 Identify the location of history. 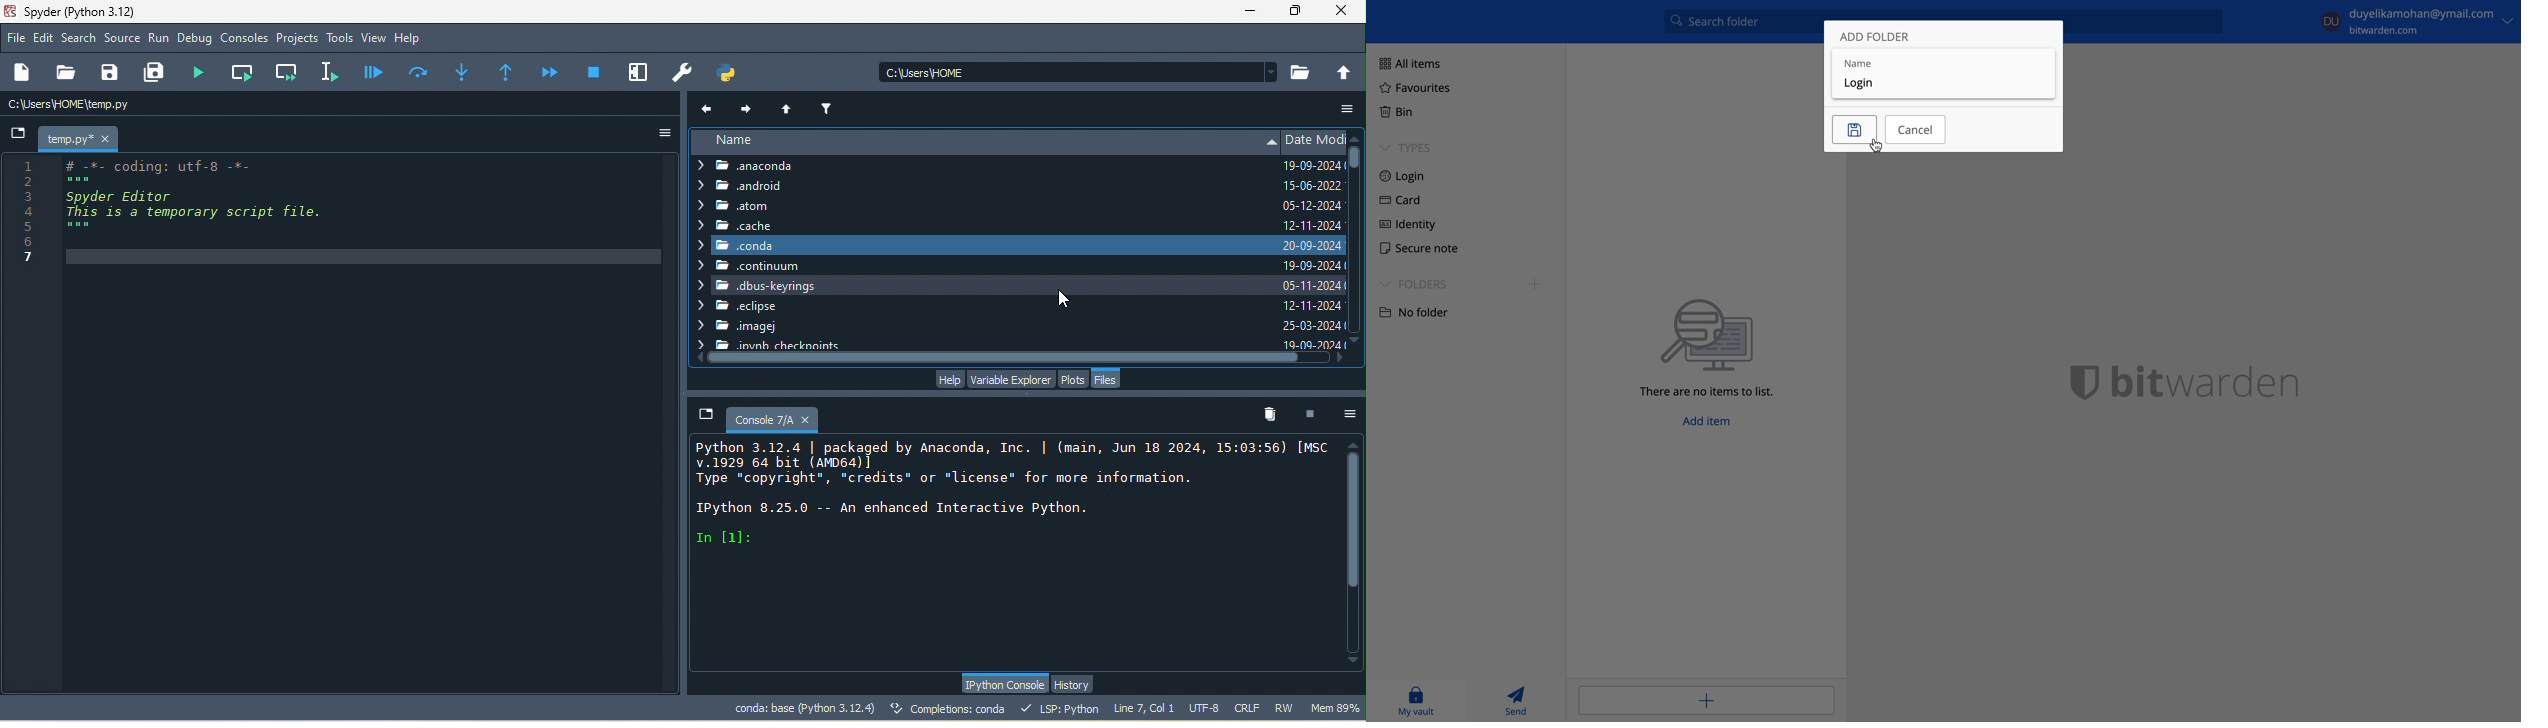
(1076, 684).